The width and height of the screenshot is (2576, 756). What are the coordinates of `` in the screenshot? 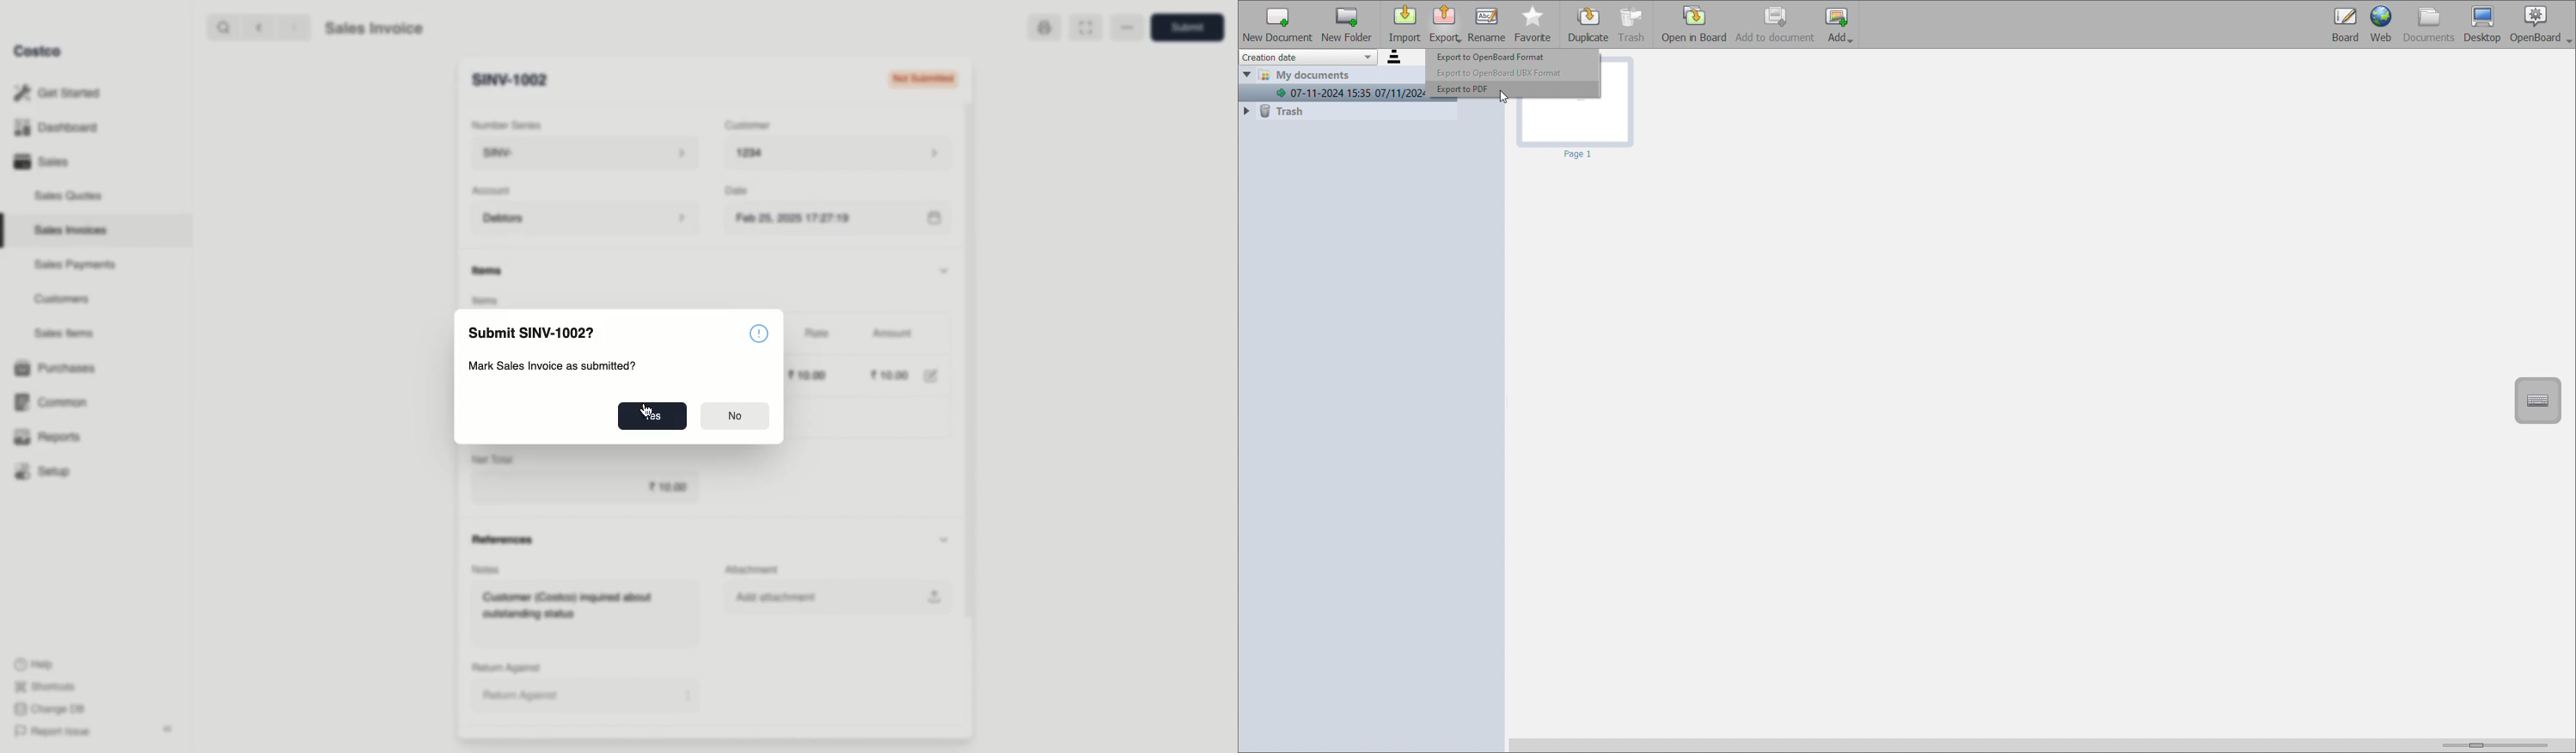 It's located at (492, 269).